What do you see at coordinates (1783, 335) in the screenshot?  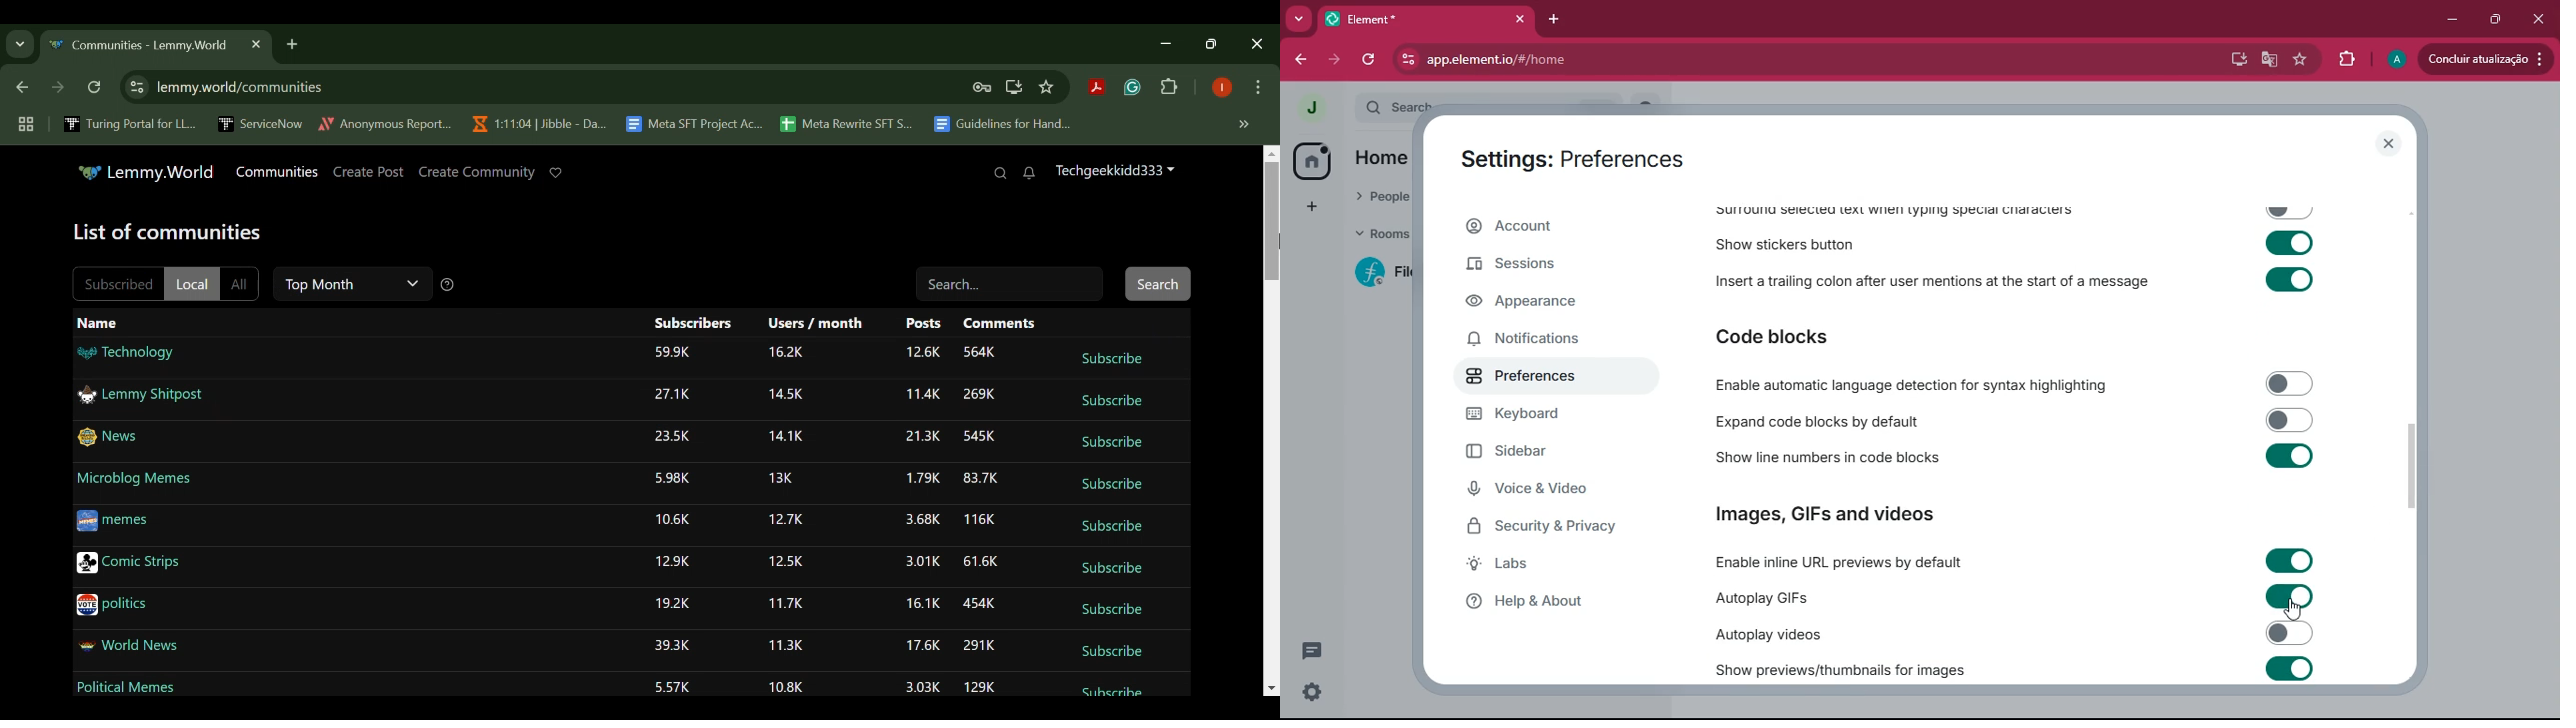 I see `code blocks ` at bounding box center [1783, 335].